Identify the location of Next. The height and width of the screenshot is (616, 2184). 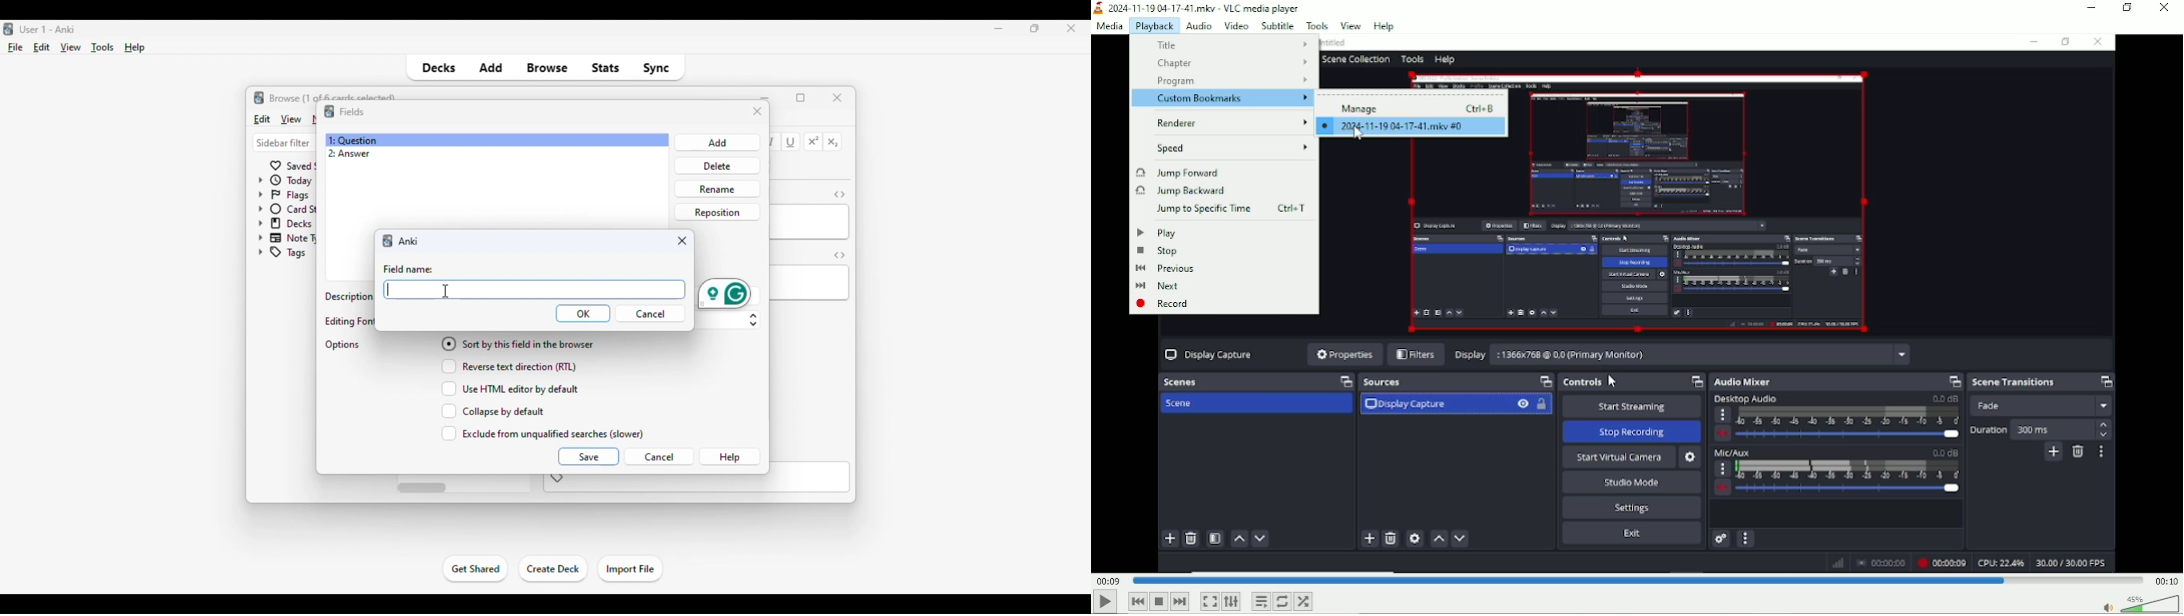
(1179, 602).